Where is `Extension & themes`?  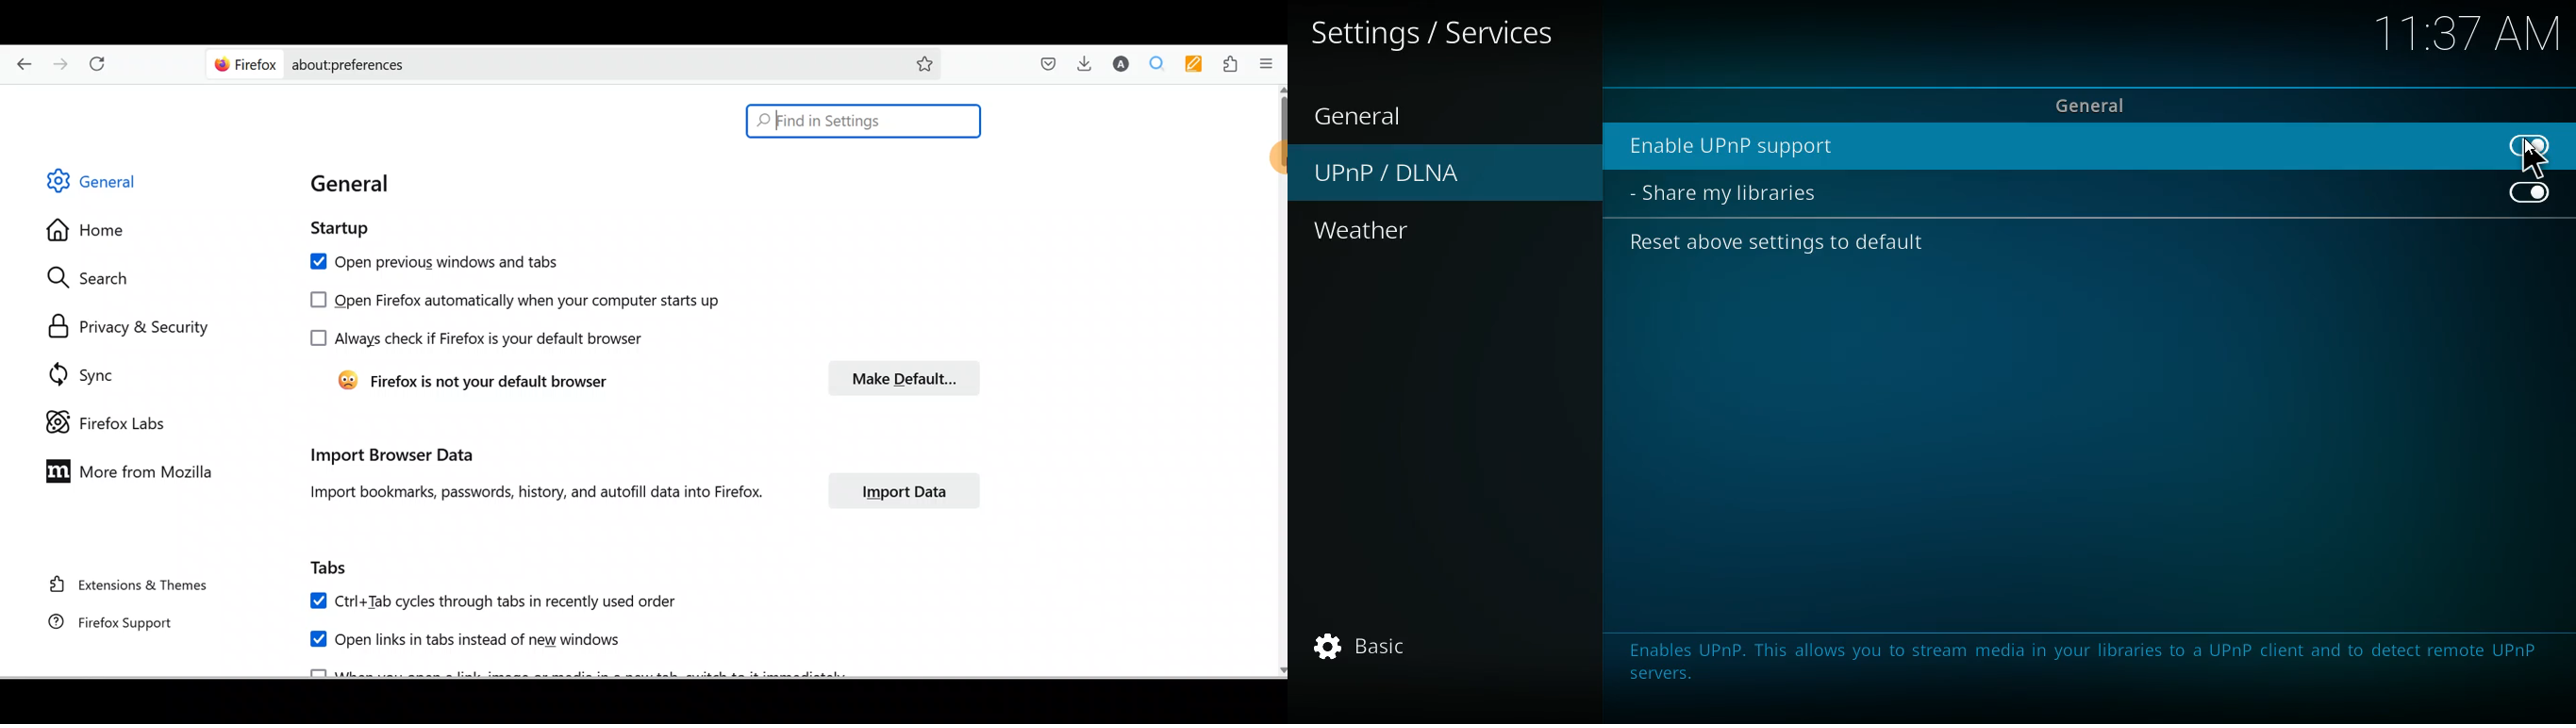 Extension & themes is located at coordinates (119, 588).